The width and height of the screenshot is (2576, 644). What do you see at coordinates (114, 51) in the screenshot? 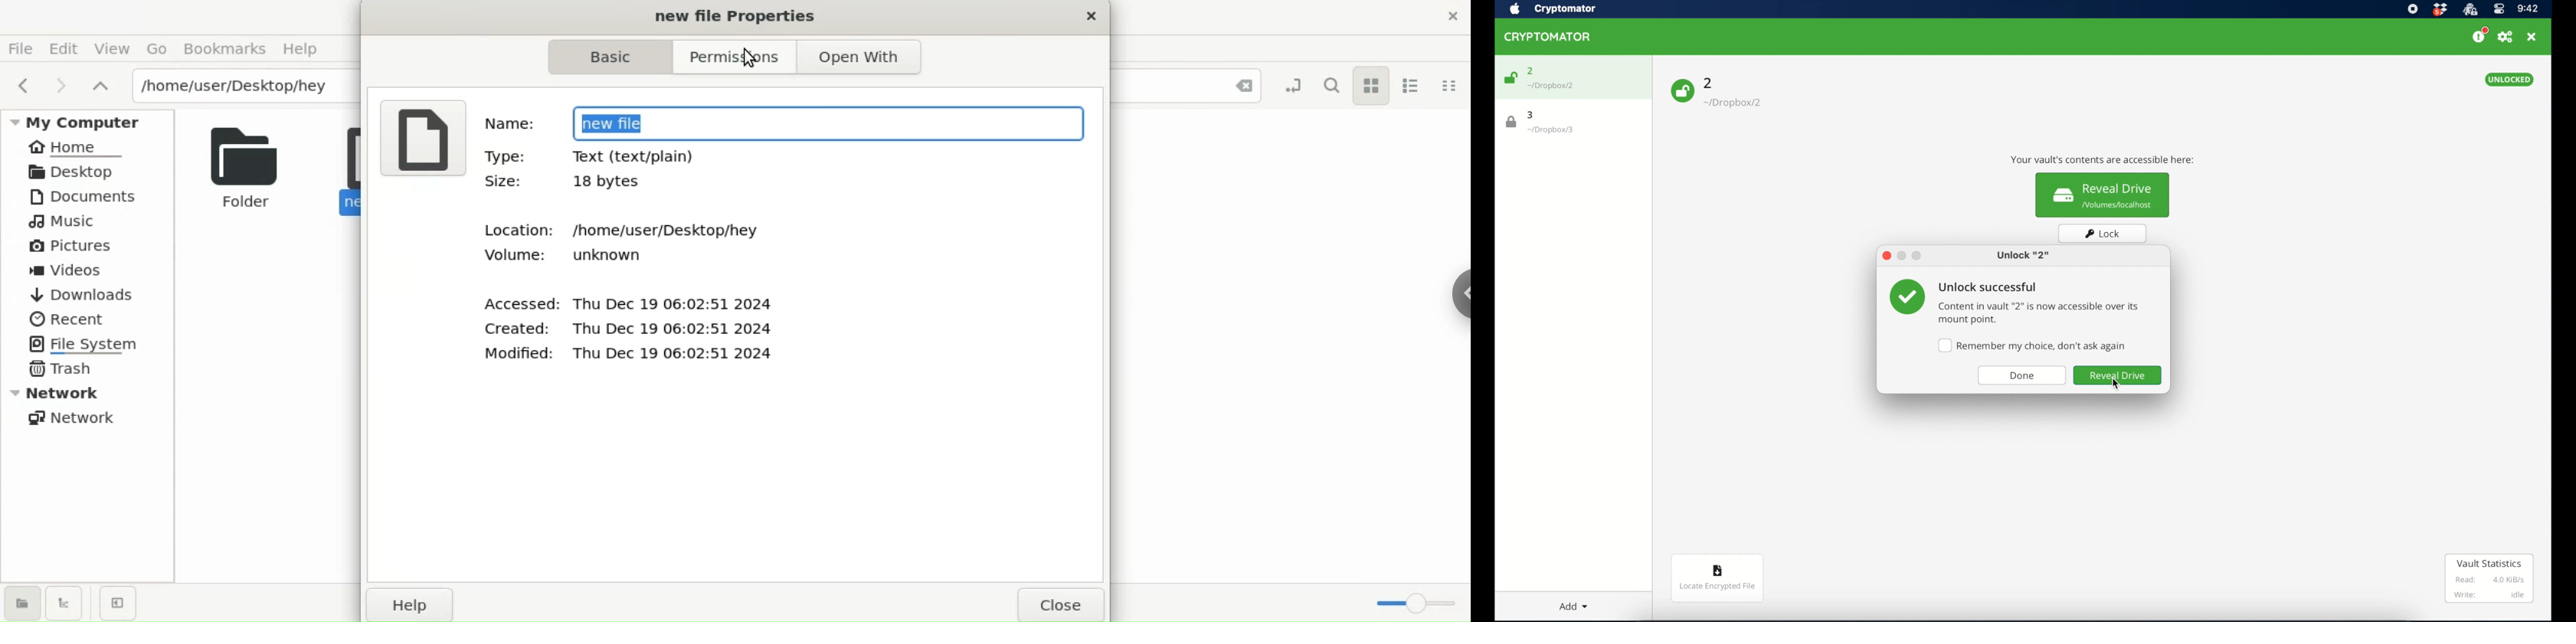
I see `View` at bounding box center [114, 51].